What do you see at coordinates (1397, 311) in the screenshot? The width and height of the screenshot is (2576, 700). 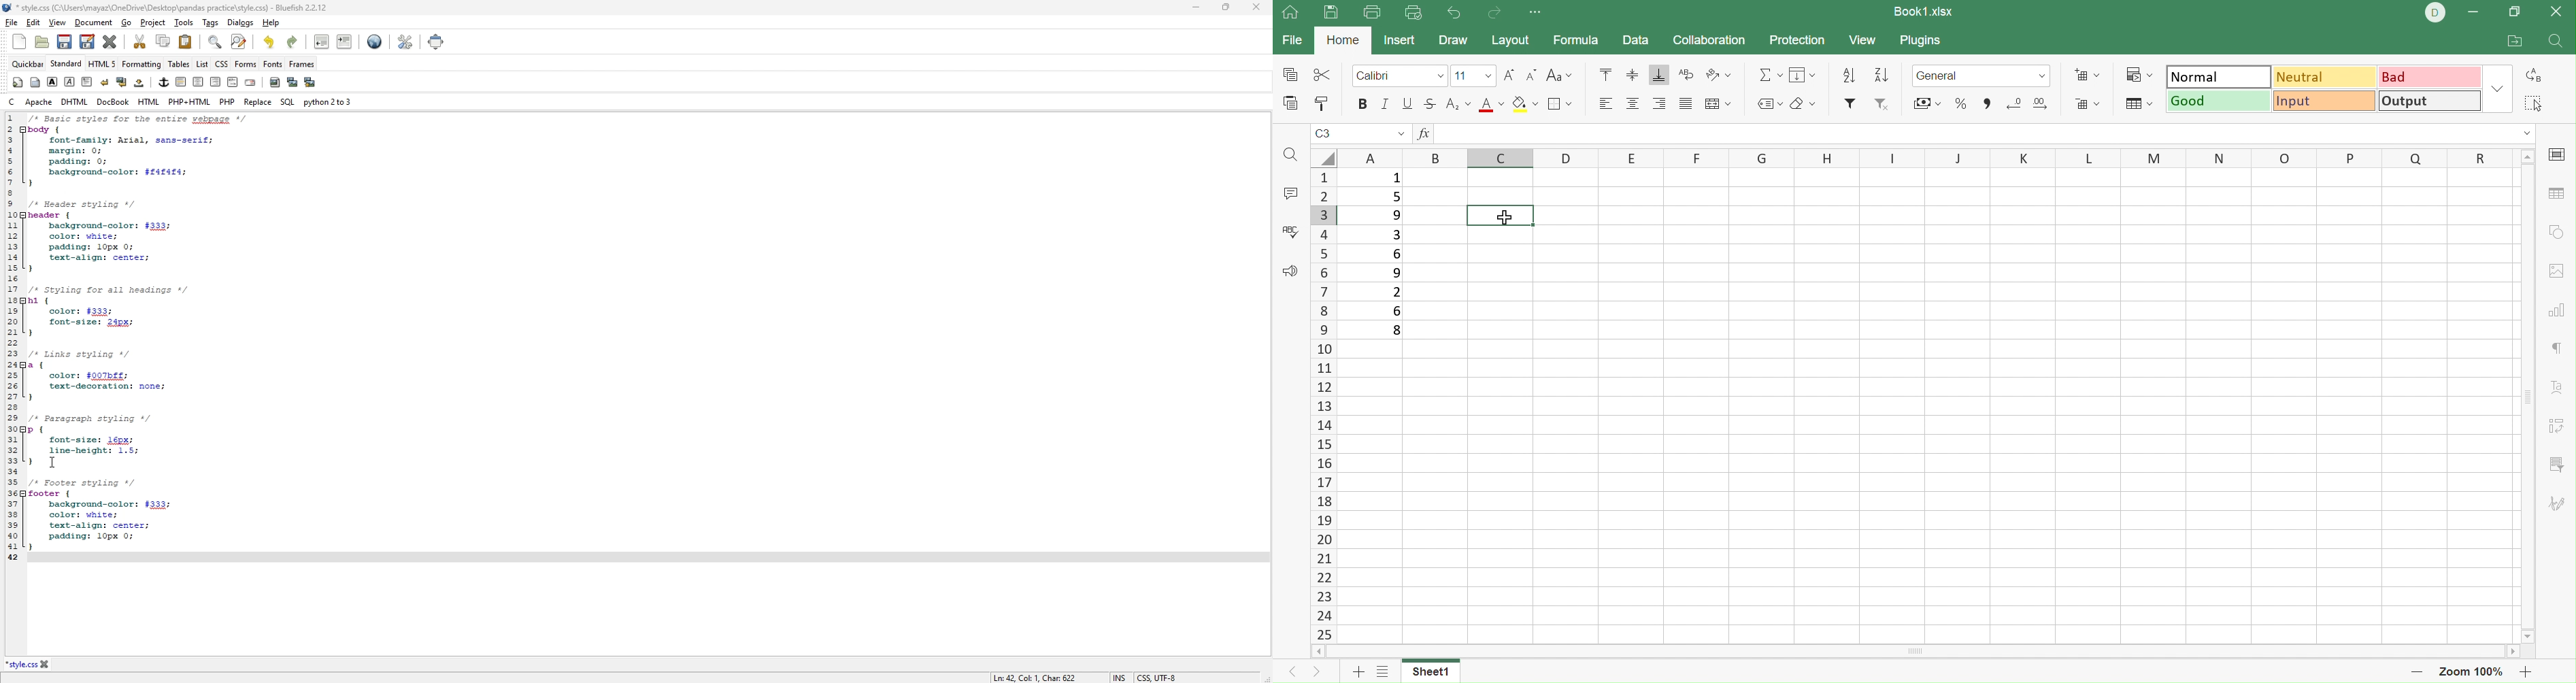 I see `6` at bounding box center [1397, 311].